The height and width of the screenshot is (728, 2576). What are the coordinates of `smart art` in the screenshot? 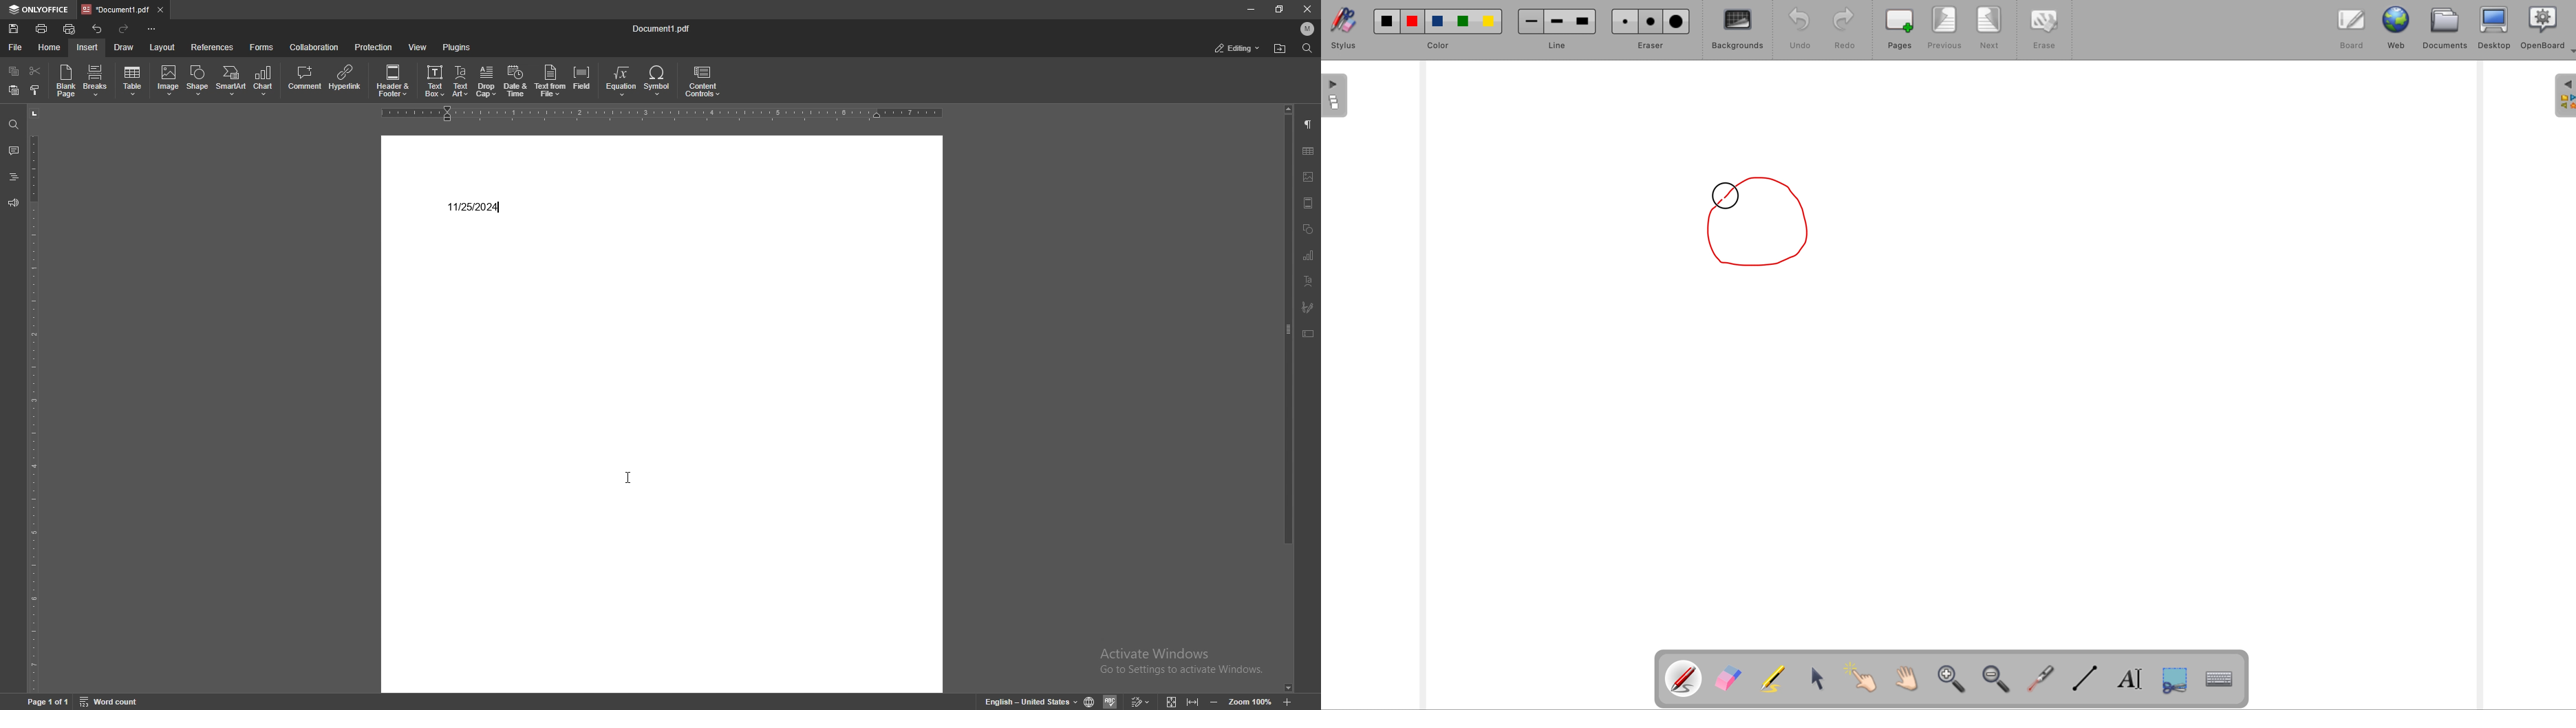 It's located at (231, 80).